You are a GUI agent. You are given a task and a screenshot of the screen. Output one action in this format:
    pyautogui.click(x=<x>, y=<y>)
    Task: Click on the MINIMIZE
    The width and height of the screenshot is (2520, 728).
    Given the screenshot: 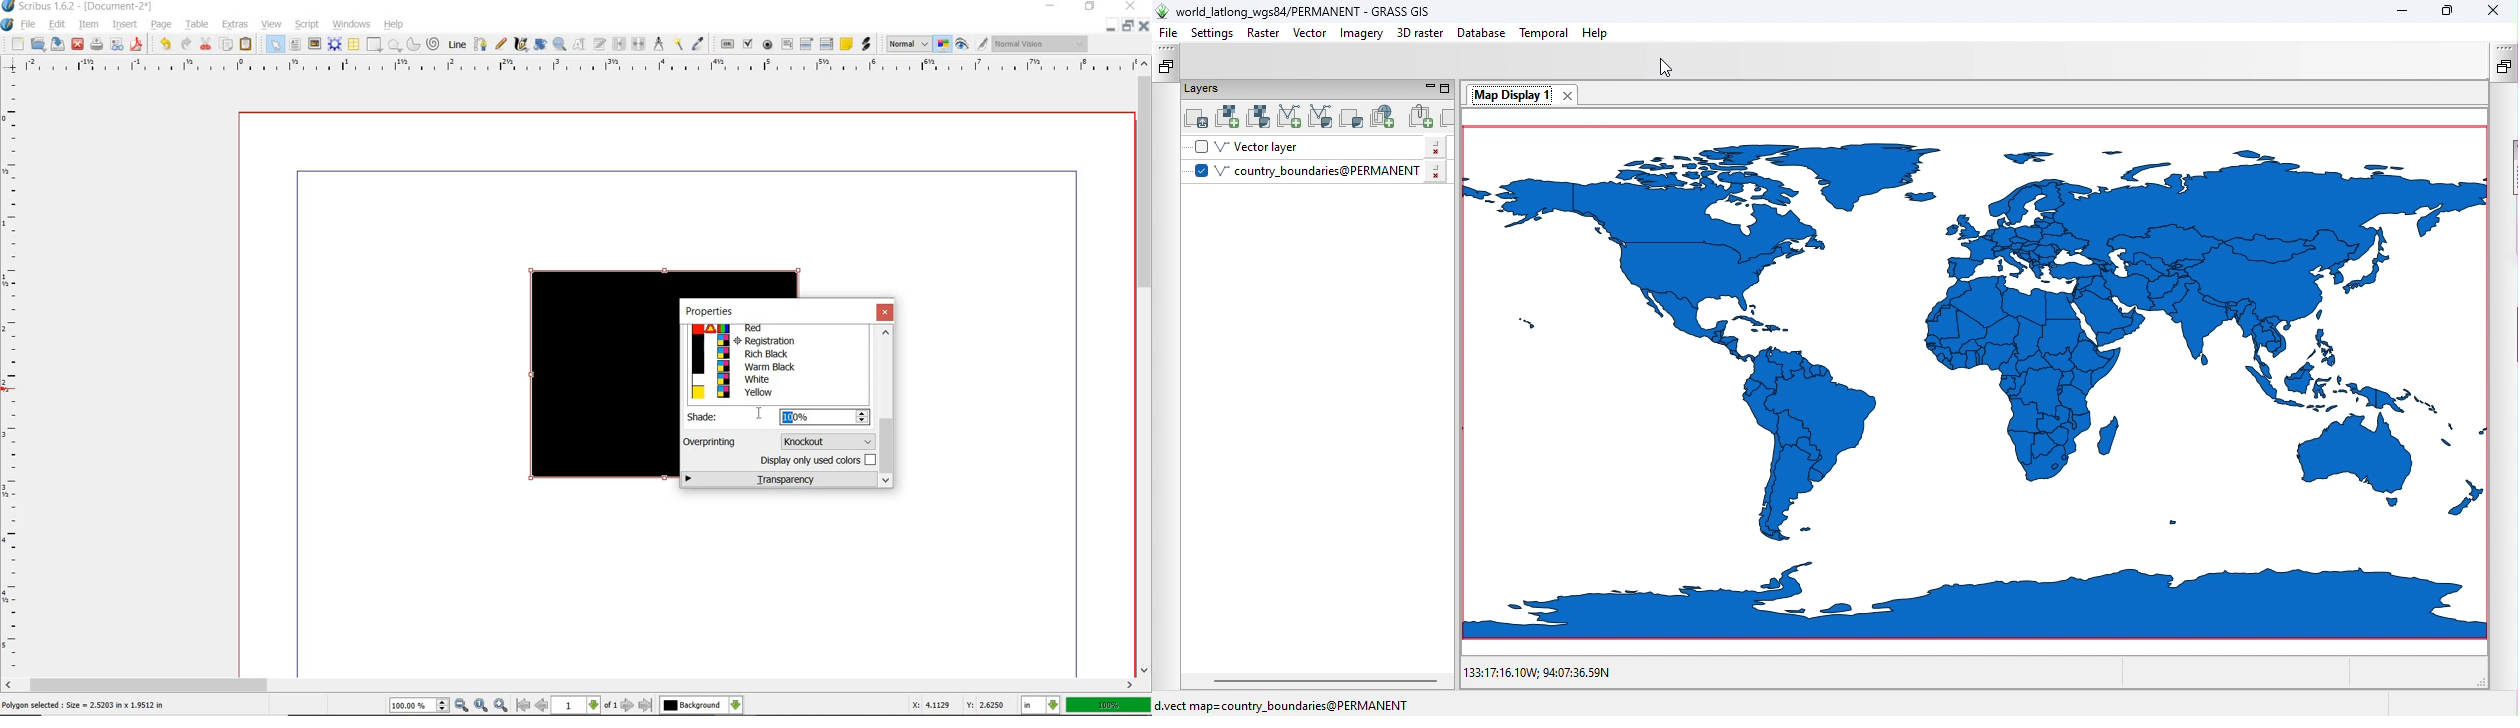 What is the action you would take?
    pyautogui.click(x=1109, y=29)
    